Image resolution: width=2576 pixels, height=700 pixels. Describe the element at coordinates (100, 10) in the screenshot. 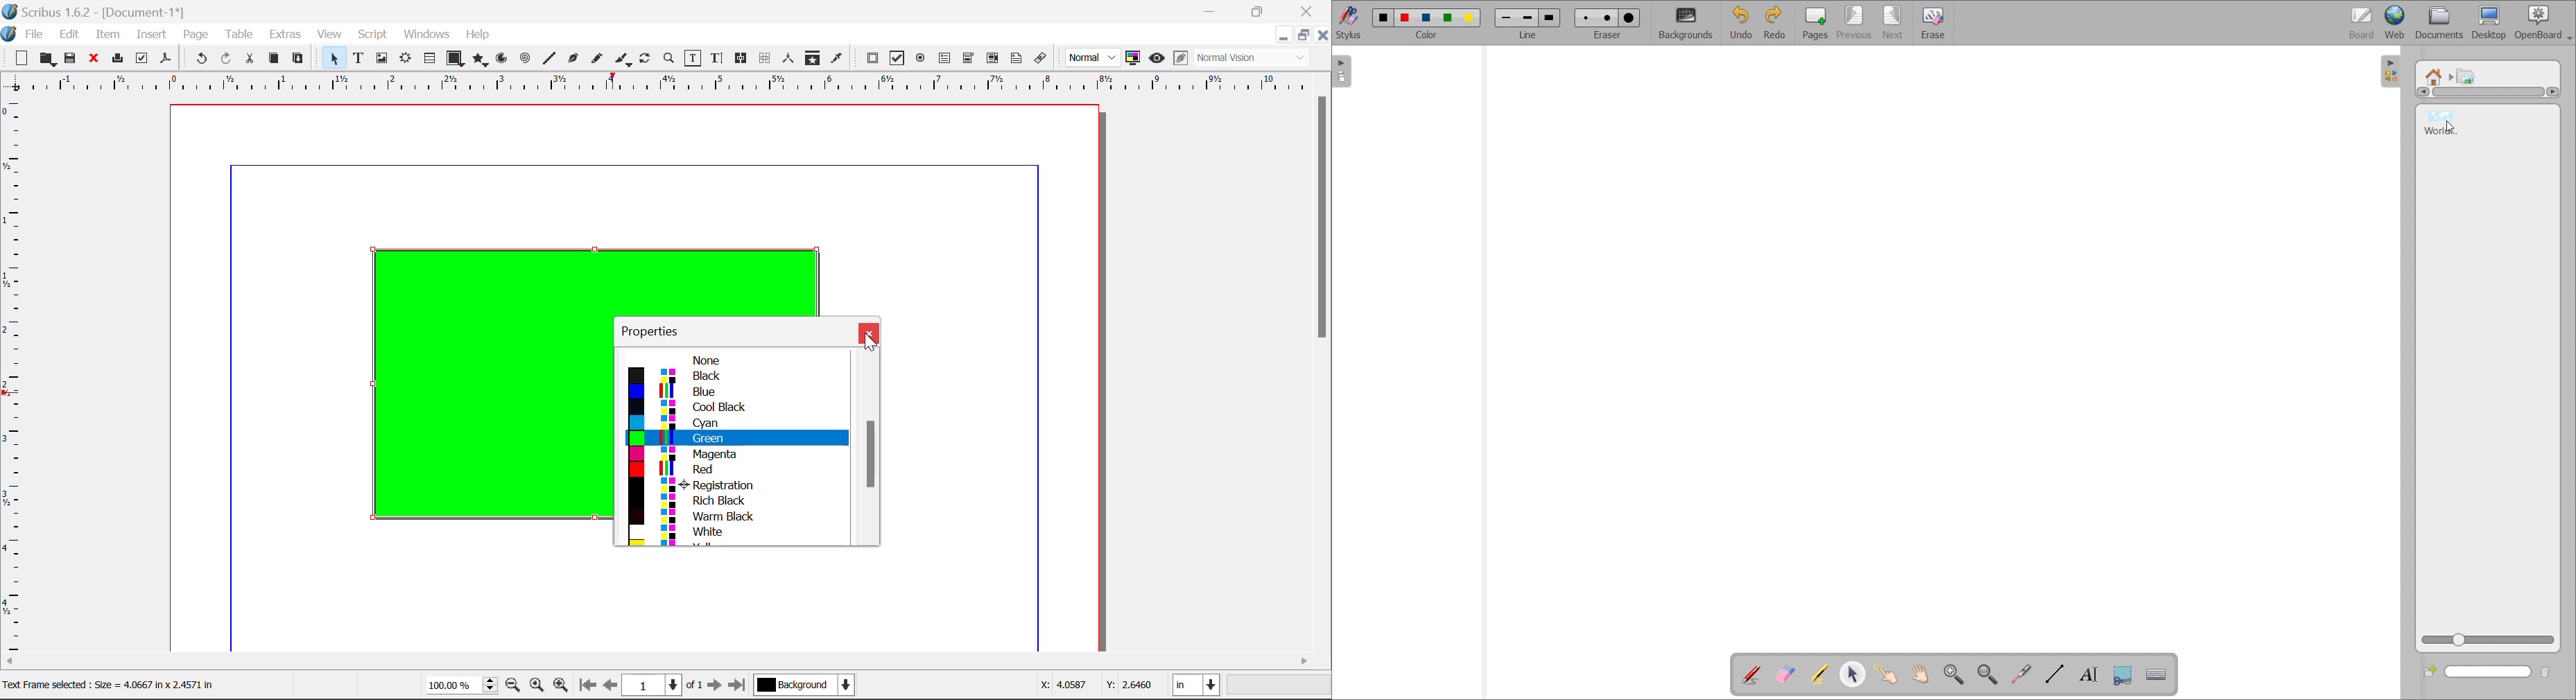

I see `Scribus 1.62 - [Document-1*]` at that location.